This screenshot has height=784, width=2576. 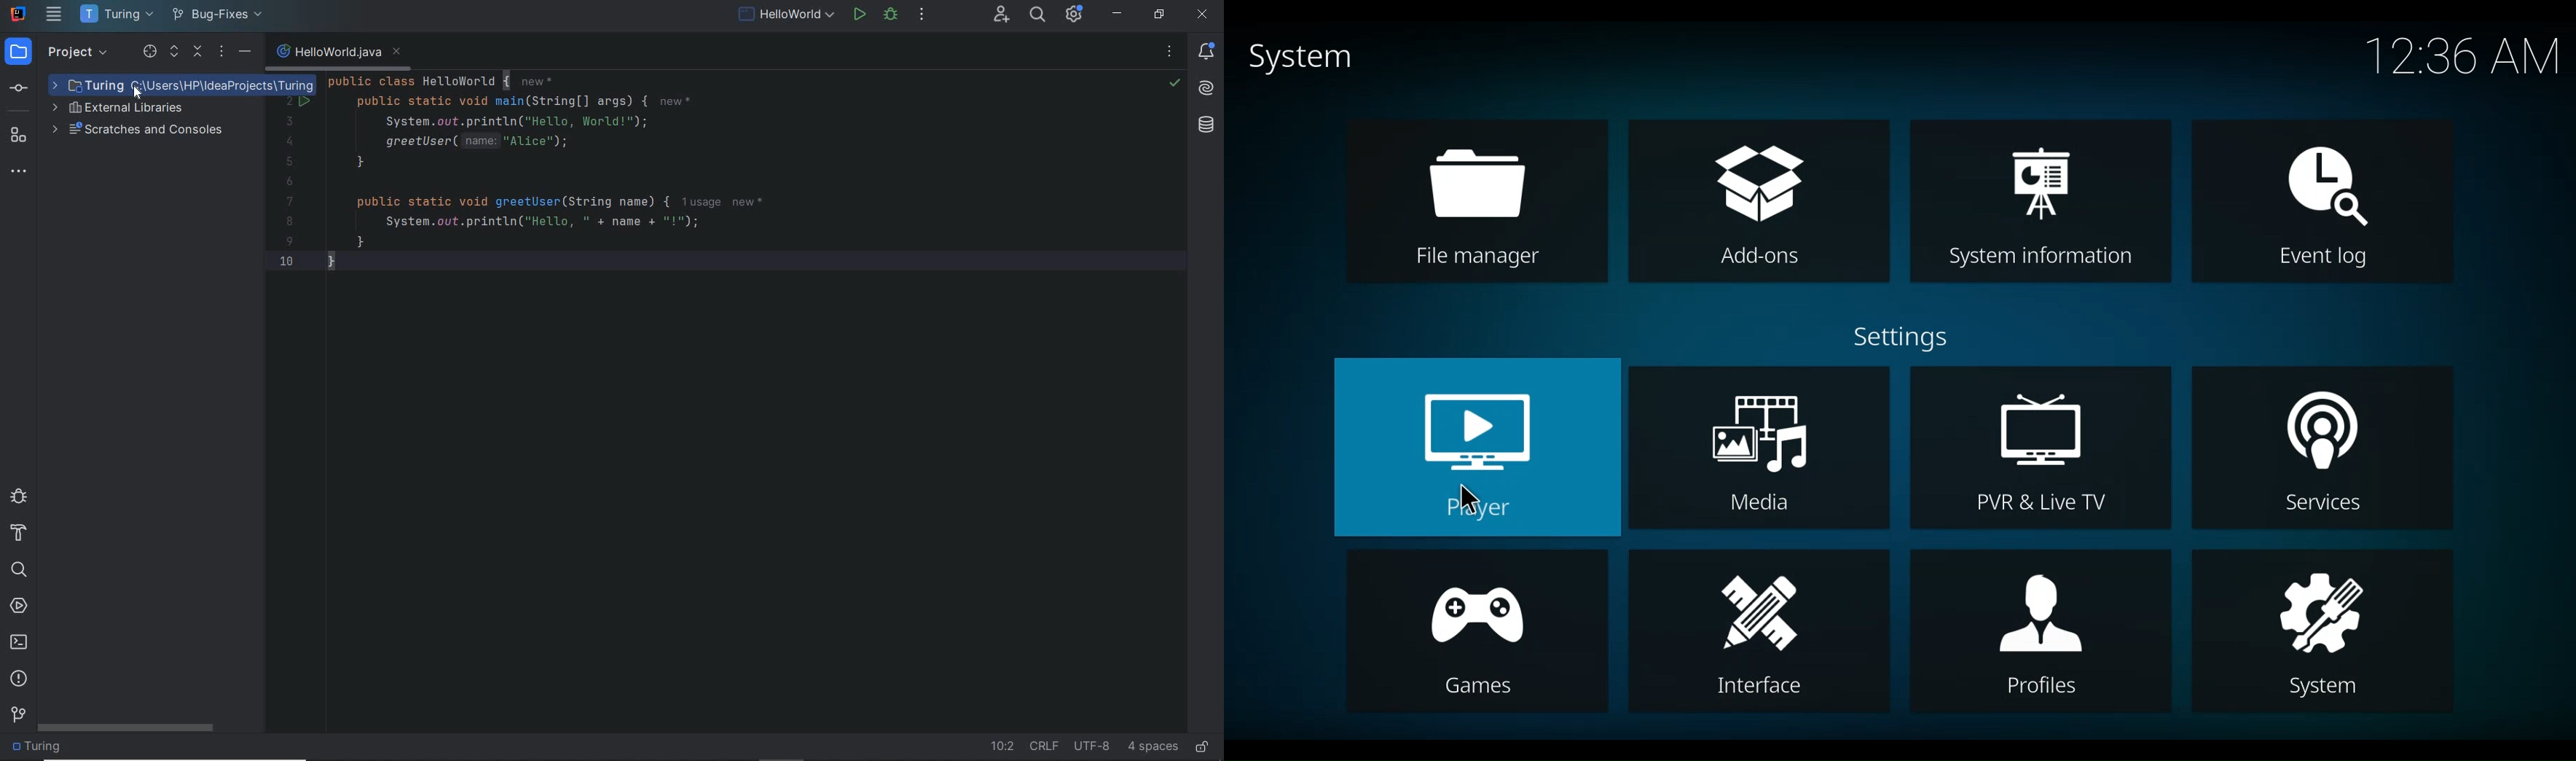 I want to click on time, so click(x=2464, y=58).